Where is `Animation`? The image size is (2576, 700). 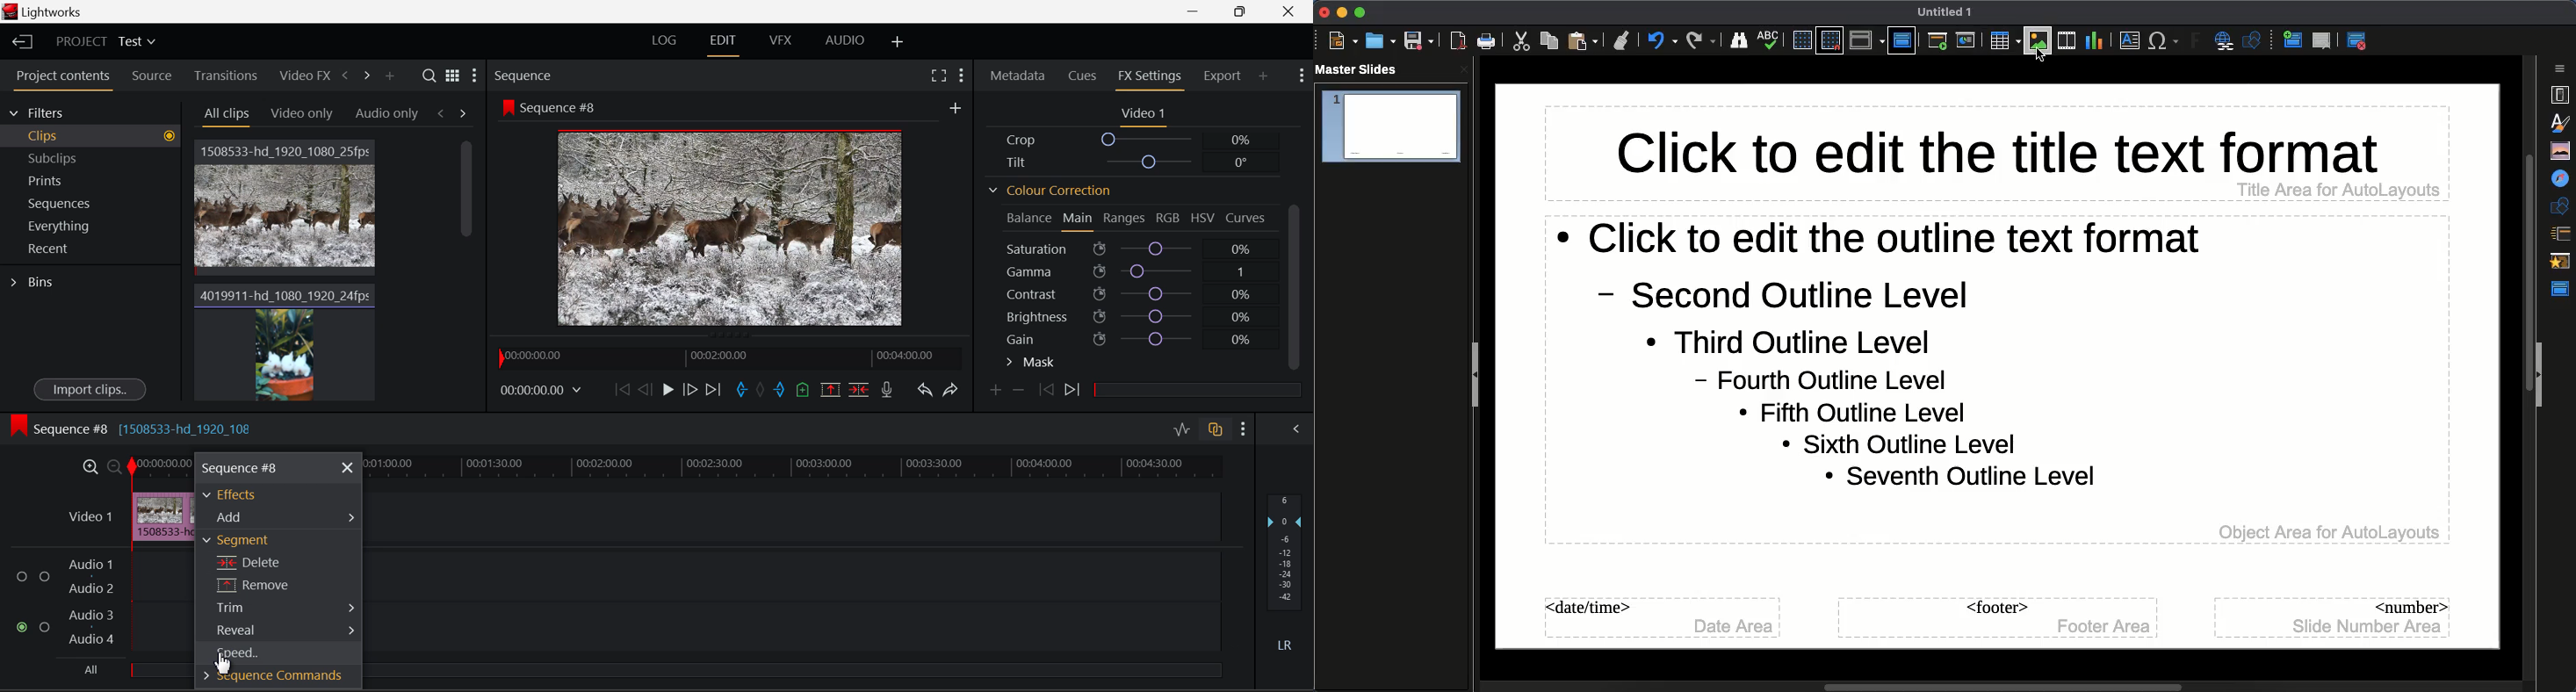
Animation is located at coordinates (2562, 263).